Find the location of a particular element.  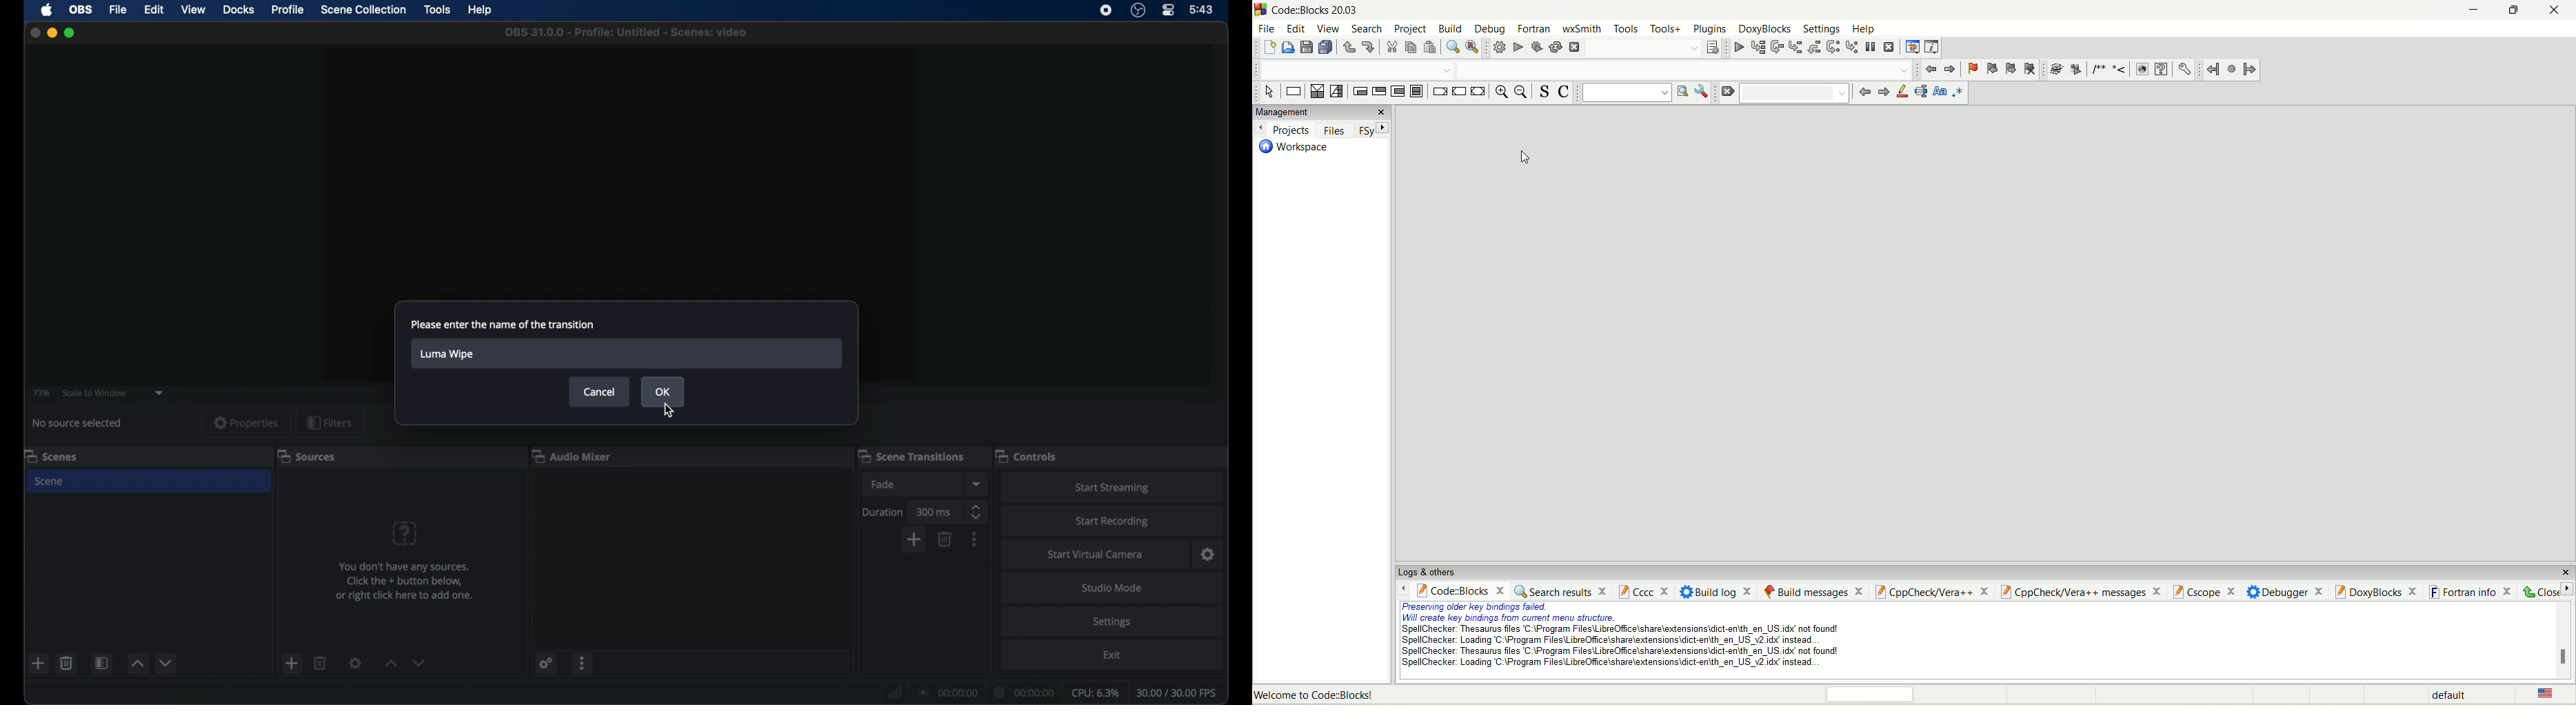

plugins is located at coordinates (1711, 30).